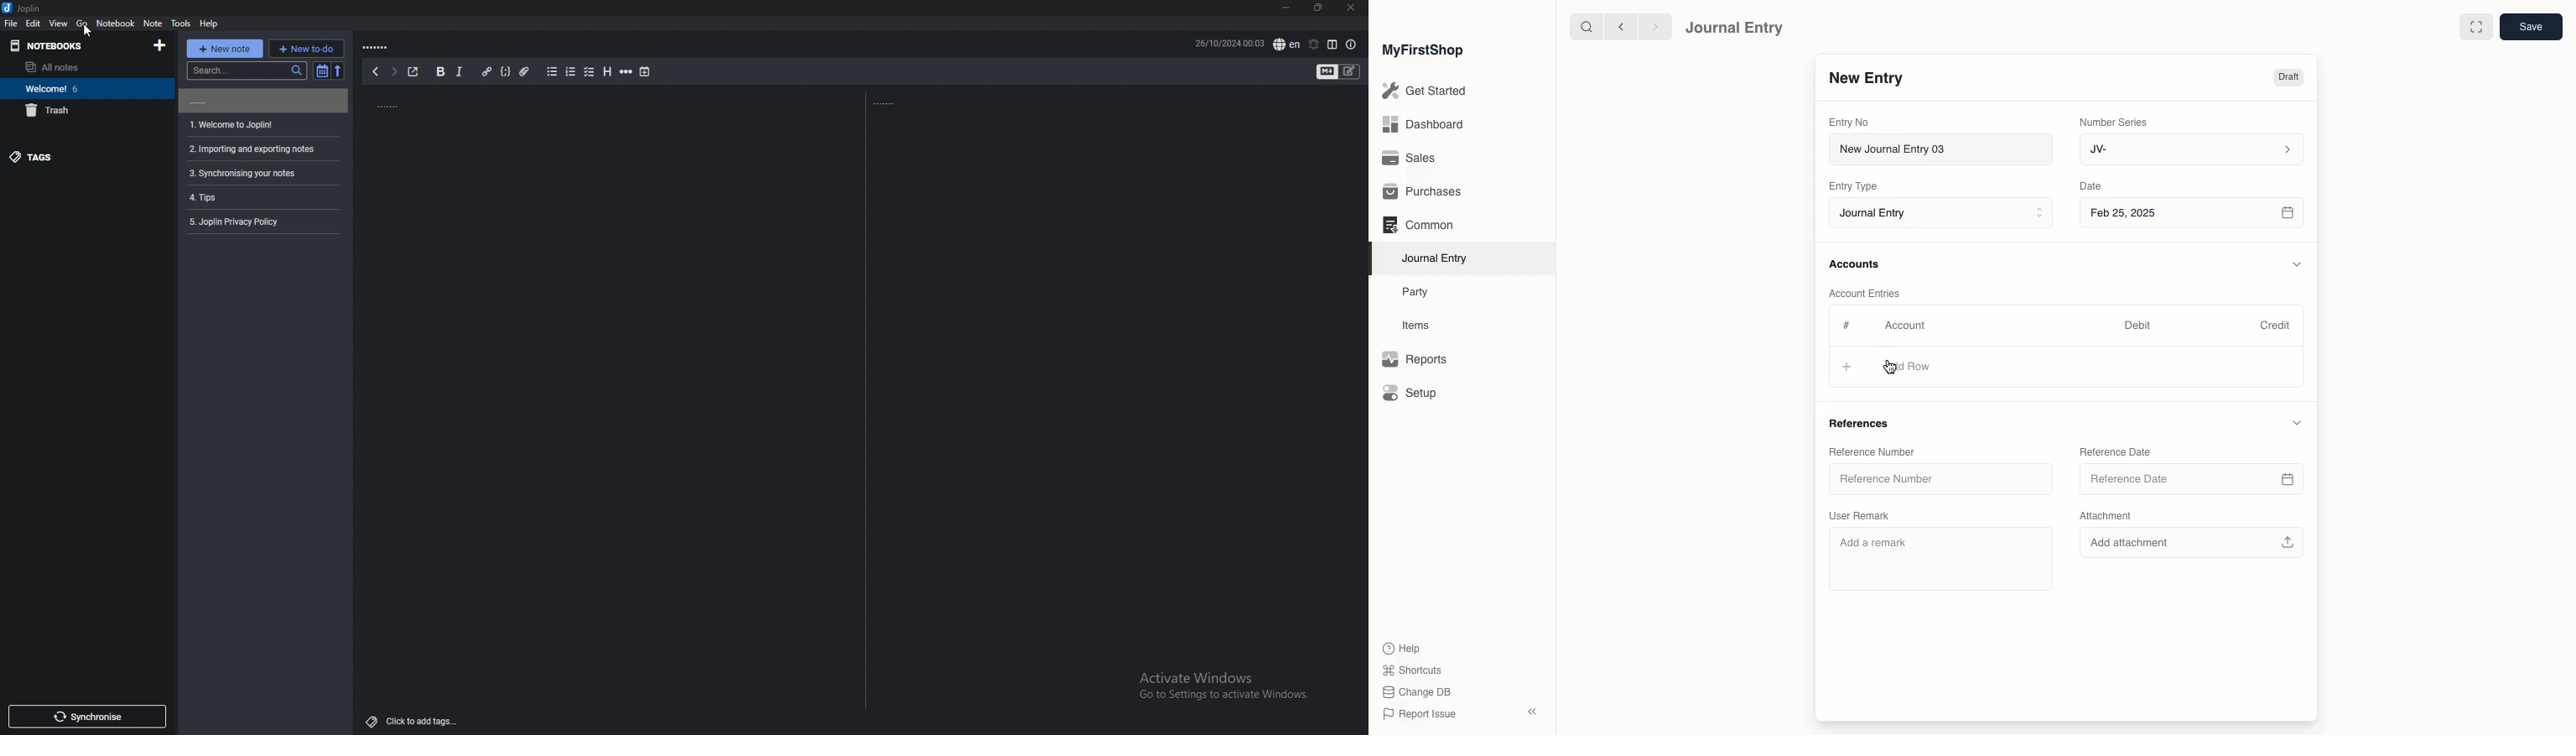 The width and height of the screenshot is (2576, 756). Describe the element at coordinates (413, 71) in the screenshot. I see `toggle external editing` at that location.